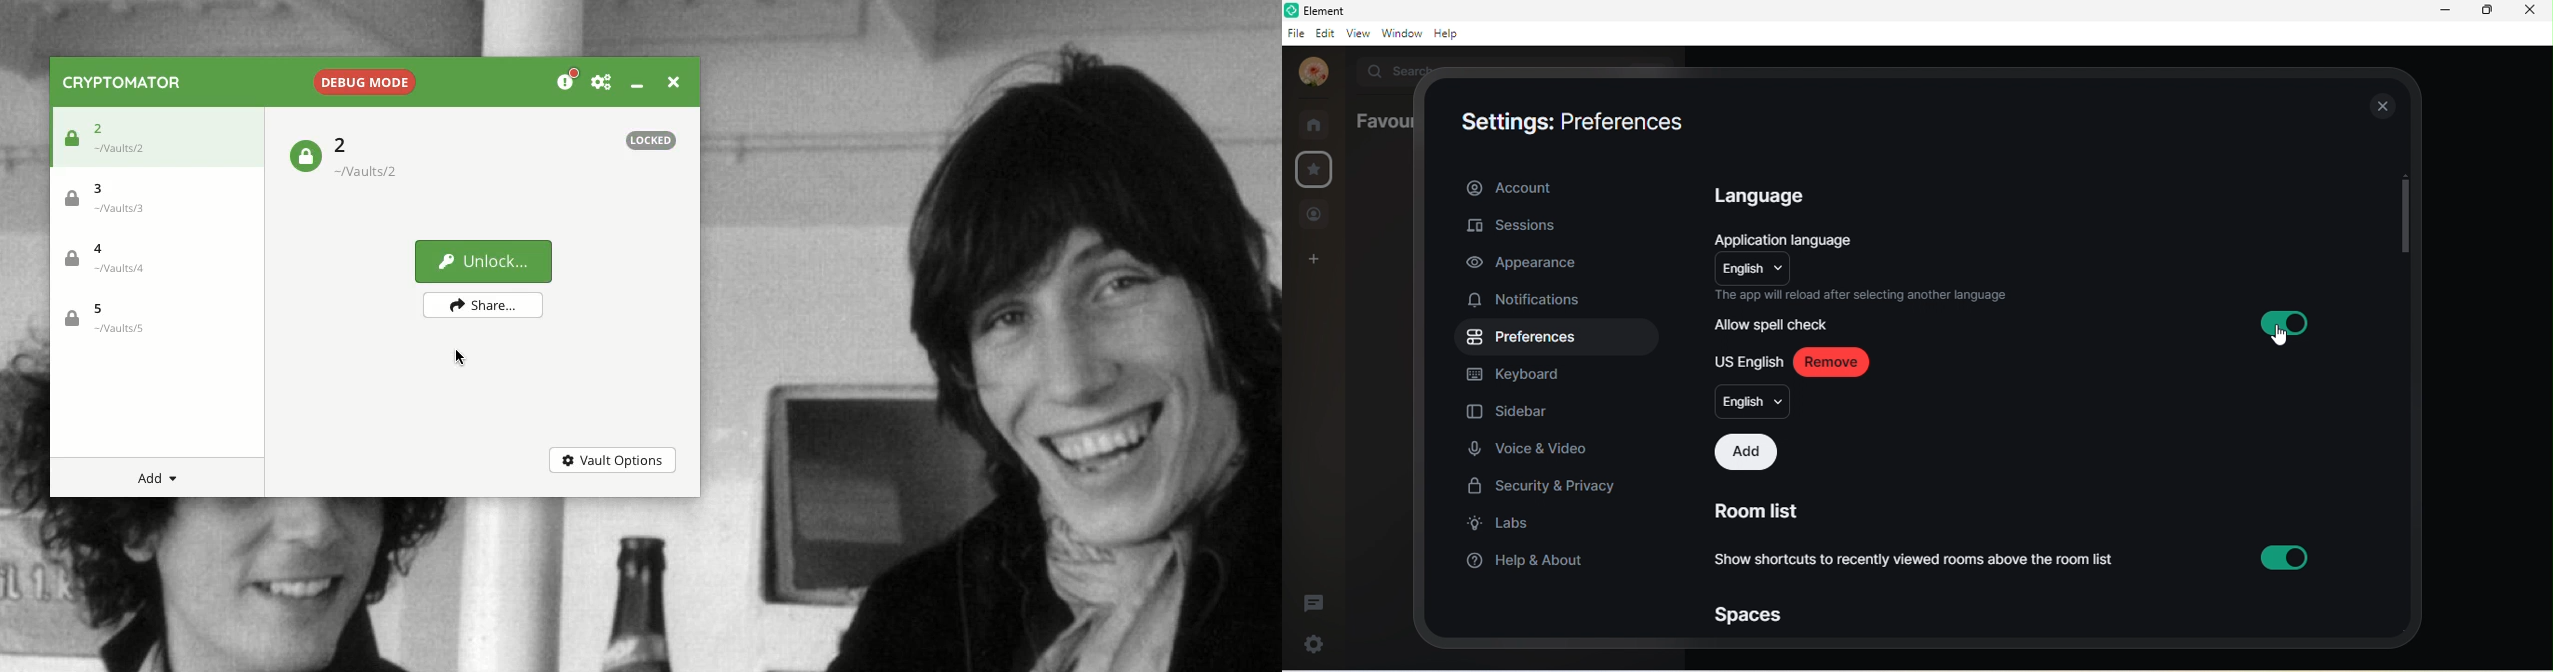 This screenshot has height=672, width=2576. Describe the element at coordinates (1832, 361) in the screenshot. I see `remove` at that location.